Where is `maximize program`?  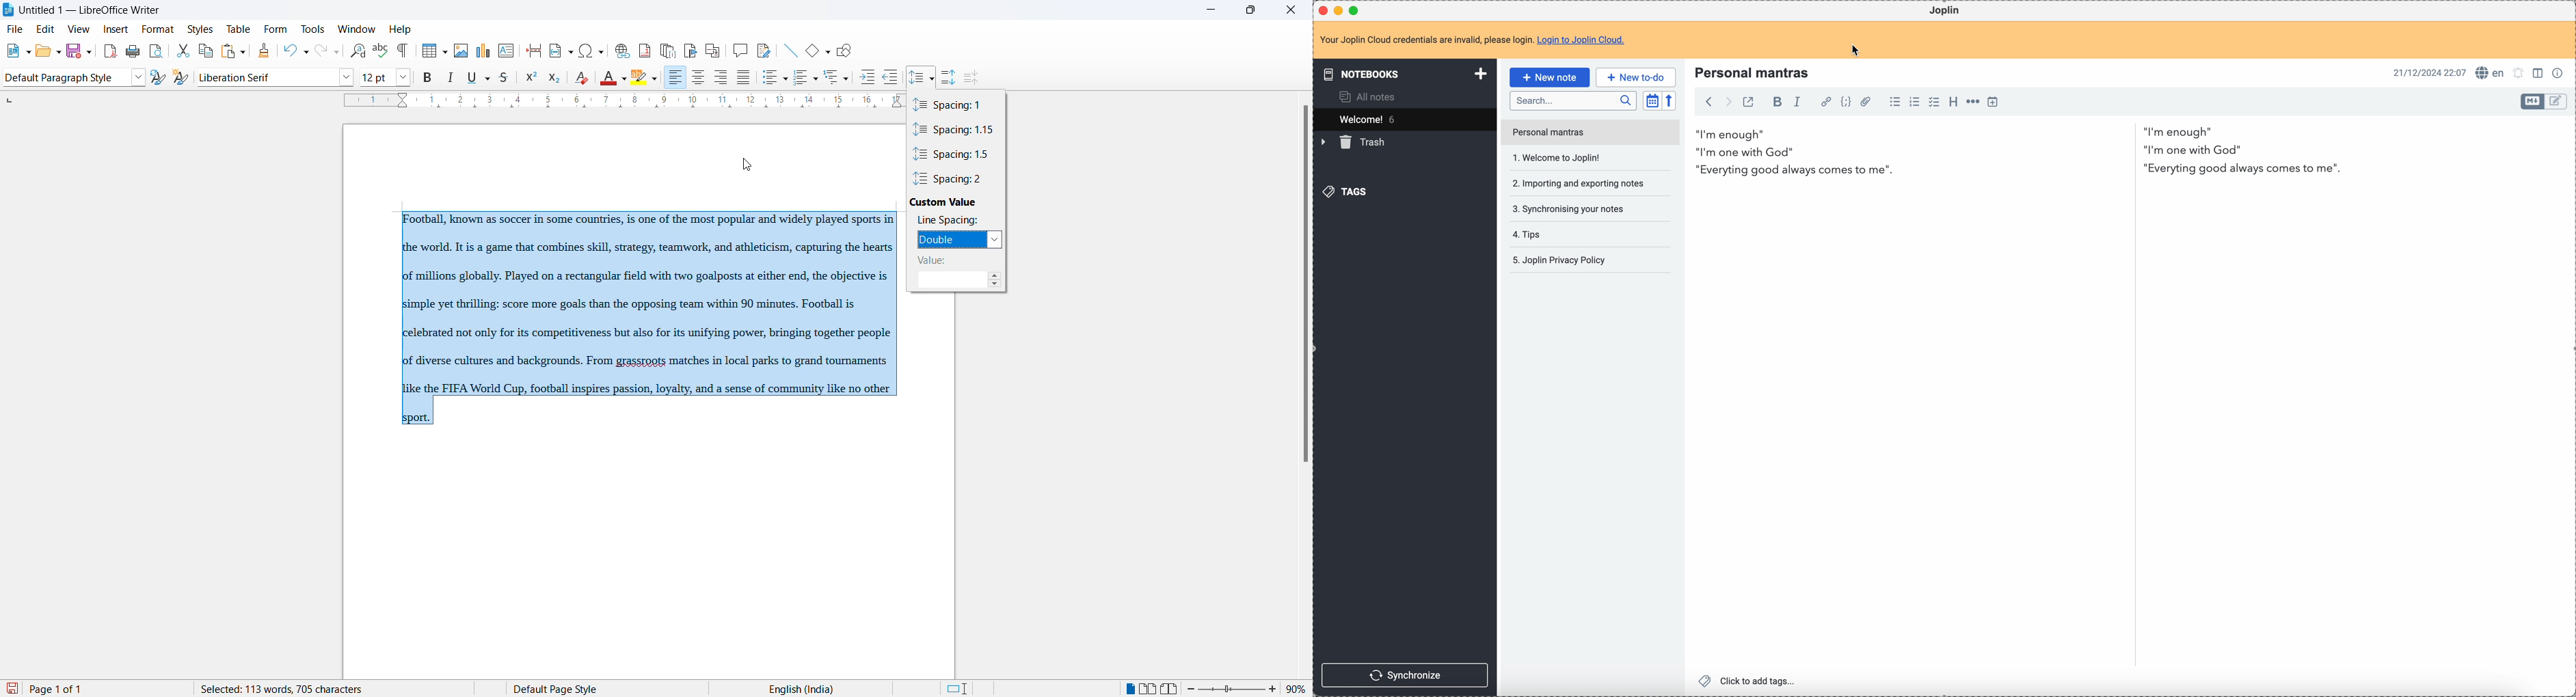 maximize program is located at coordinates (1354, 10).